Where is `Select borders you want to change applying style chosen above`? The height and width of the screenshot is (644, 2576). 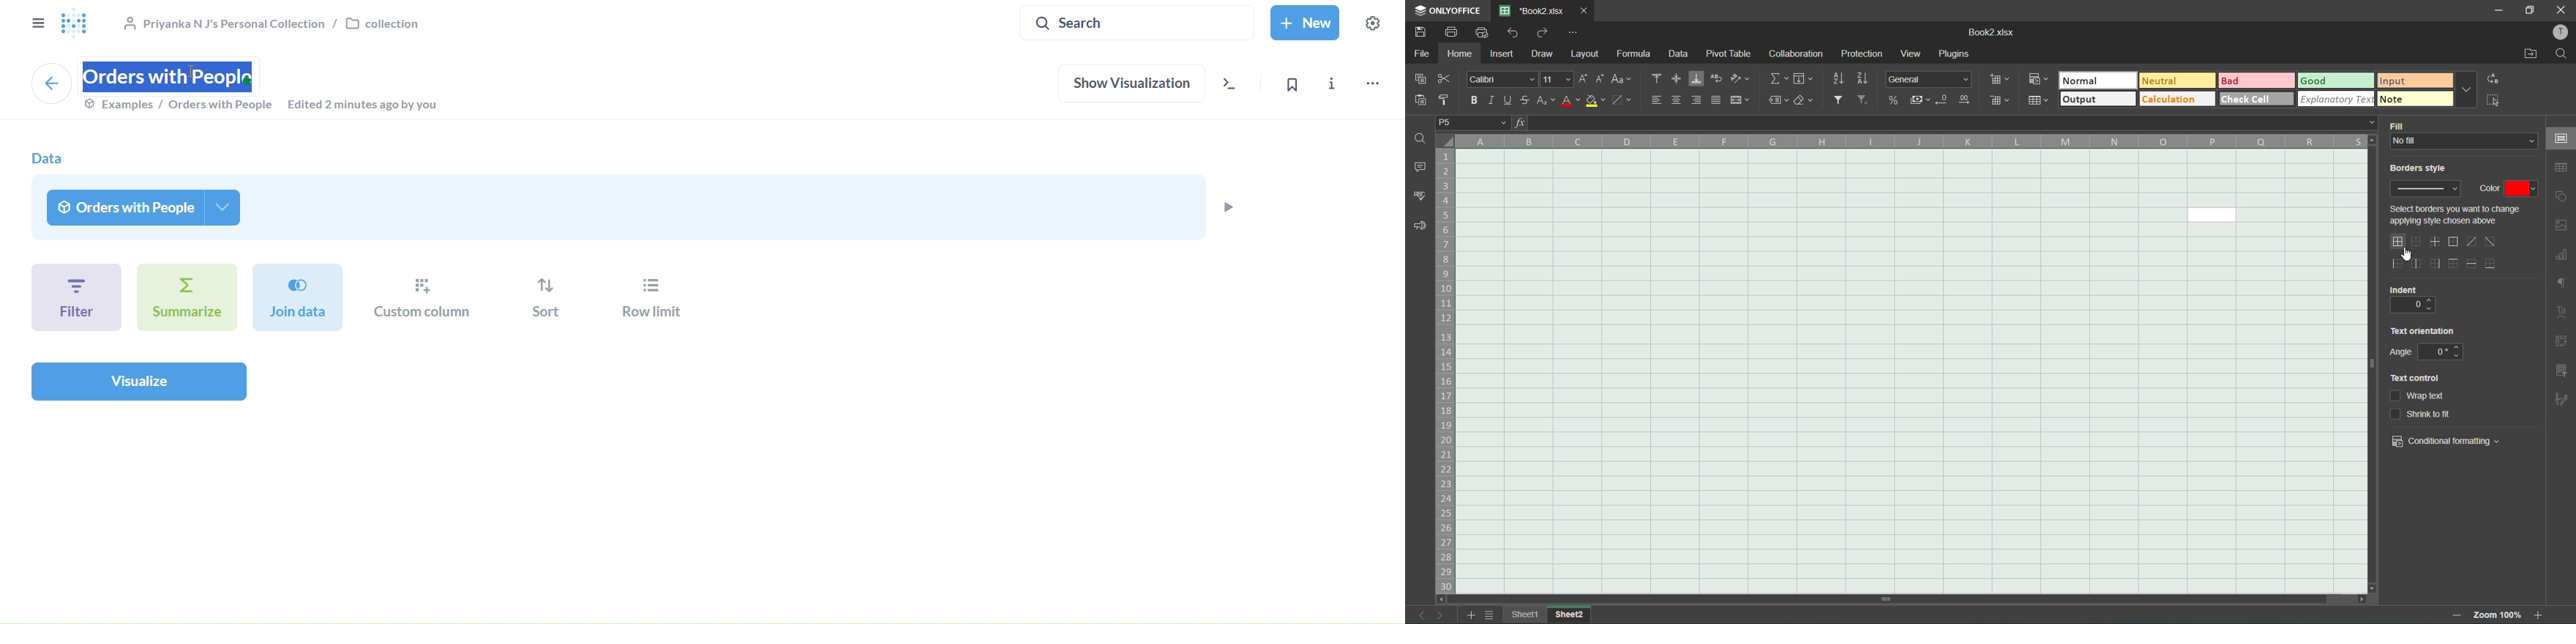 Select borders you want to change applying style chosen above is located at coordinates (2462, 214).